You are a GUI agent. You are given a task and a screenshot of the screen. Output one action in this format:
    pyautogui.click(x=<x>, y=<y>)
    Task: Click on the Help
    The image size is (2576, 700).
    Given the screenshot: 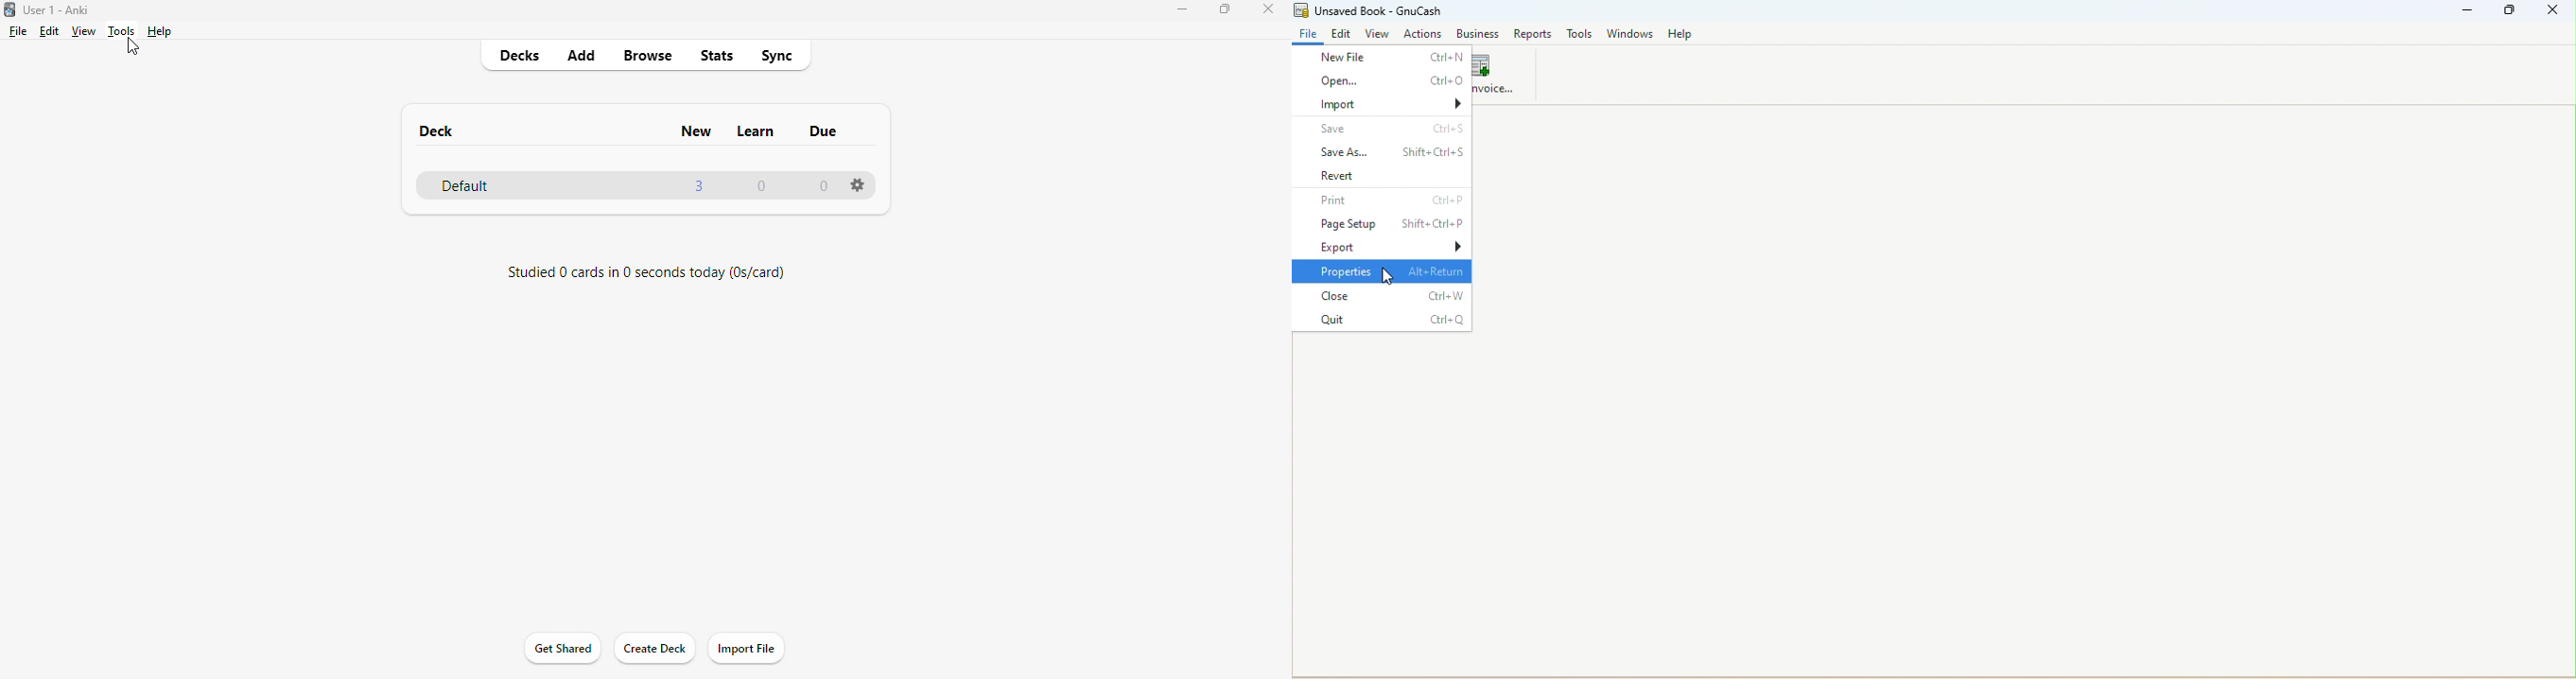 What is the action you would take?
    pyautogui.click(x=1682, y=35)
    